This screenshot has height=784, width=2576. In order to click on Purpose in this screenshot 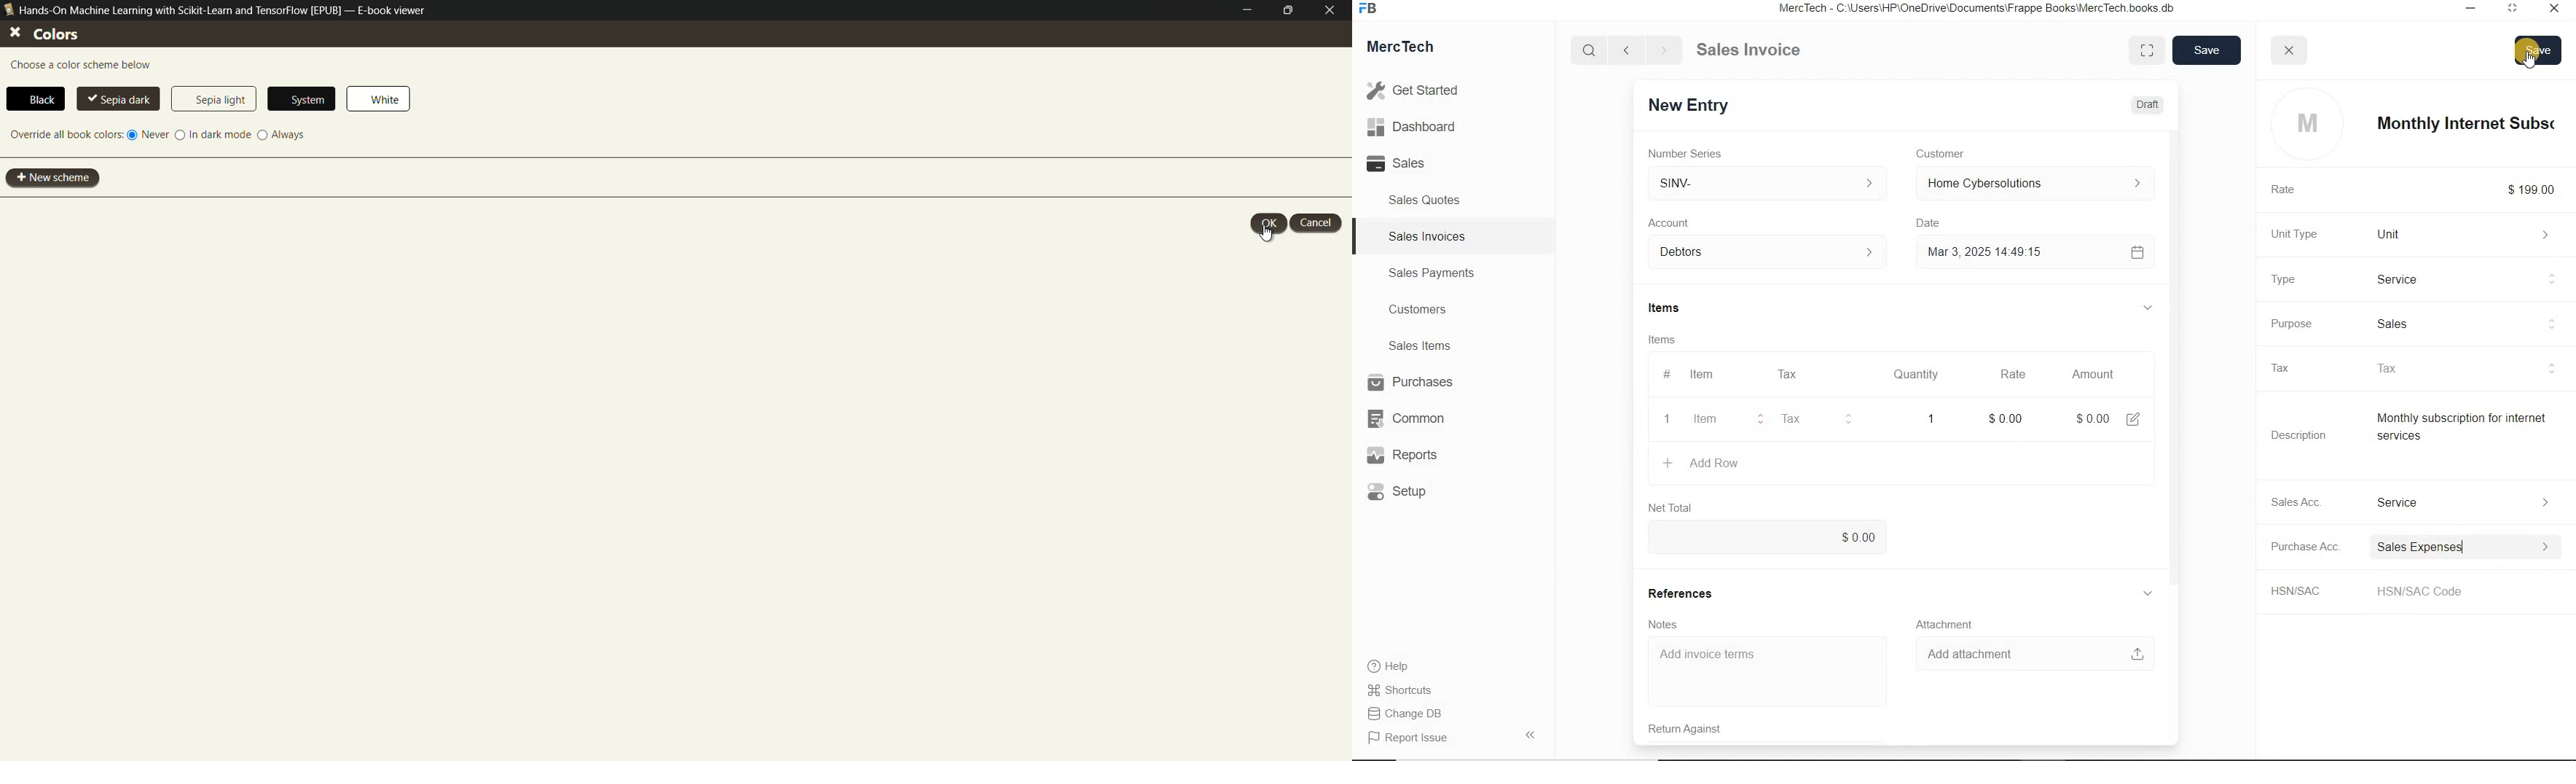, I will do `click(2287, 324)`.